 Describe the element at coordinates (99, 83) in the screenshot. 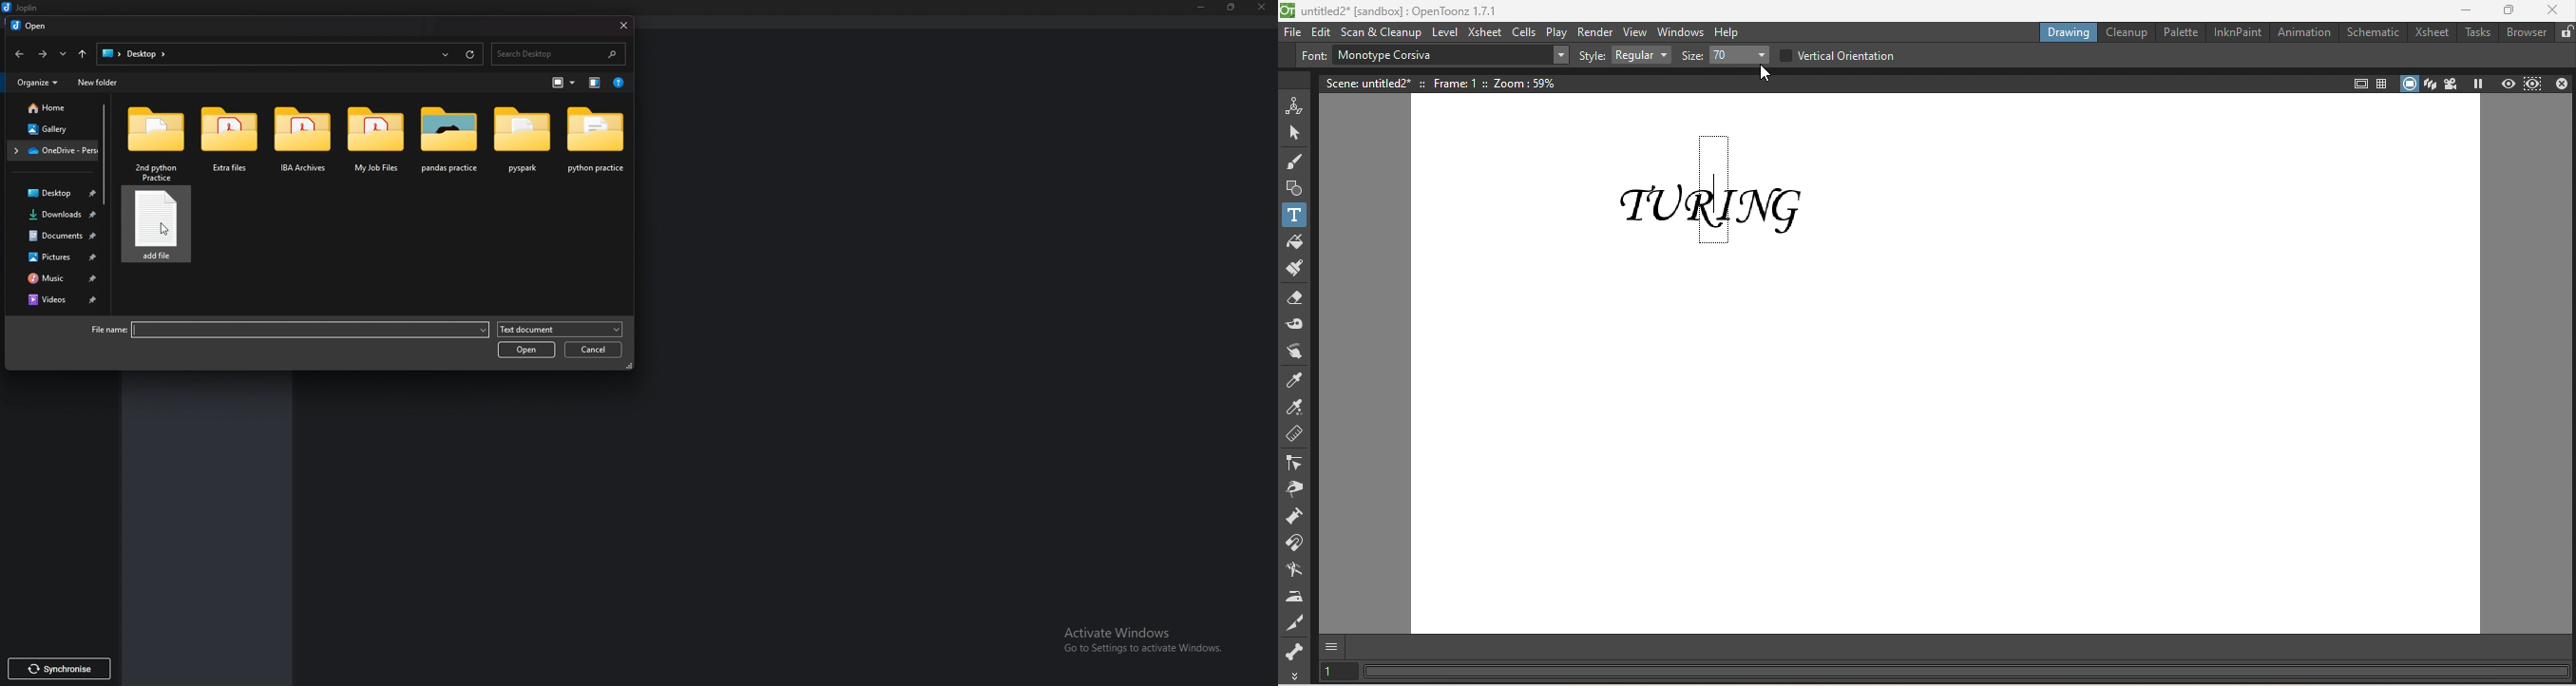

I see `New folder` at that location.